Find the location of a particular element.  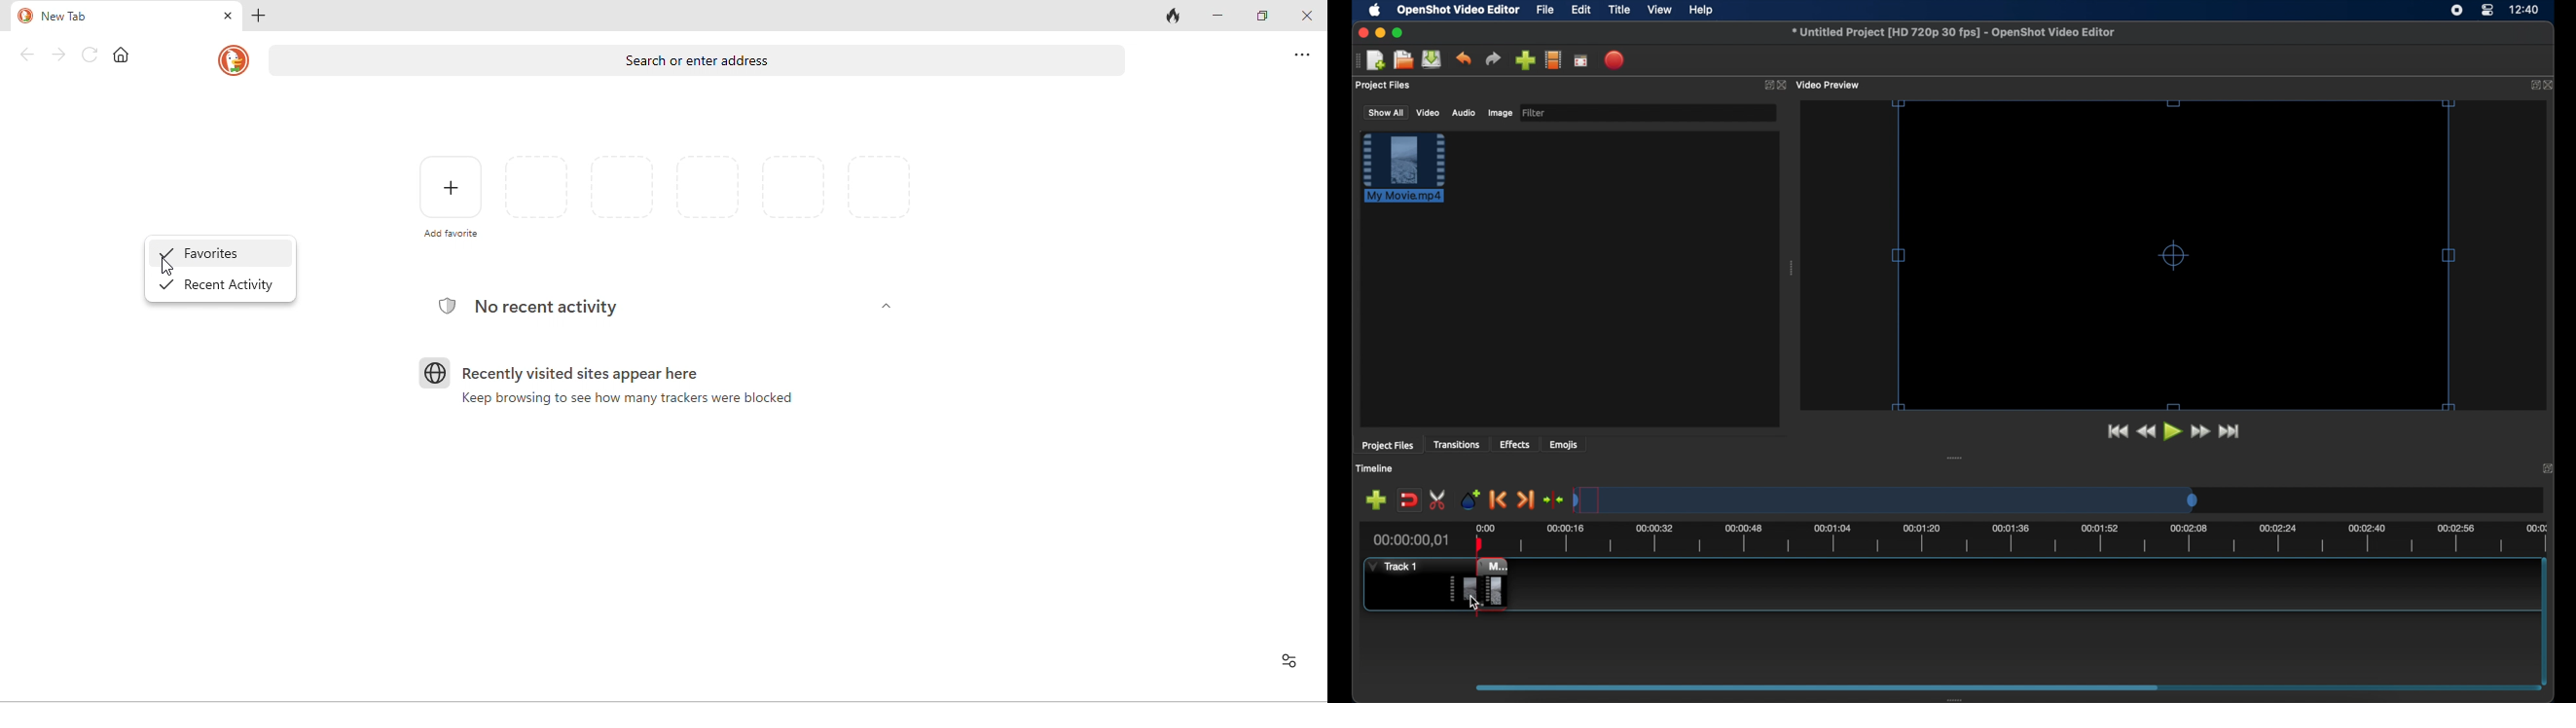

disable snapping is located at coordinates (1409, 501).